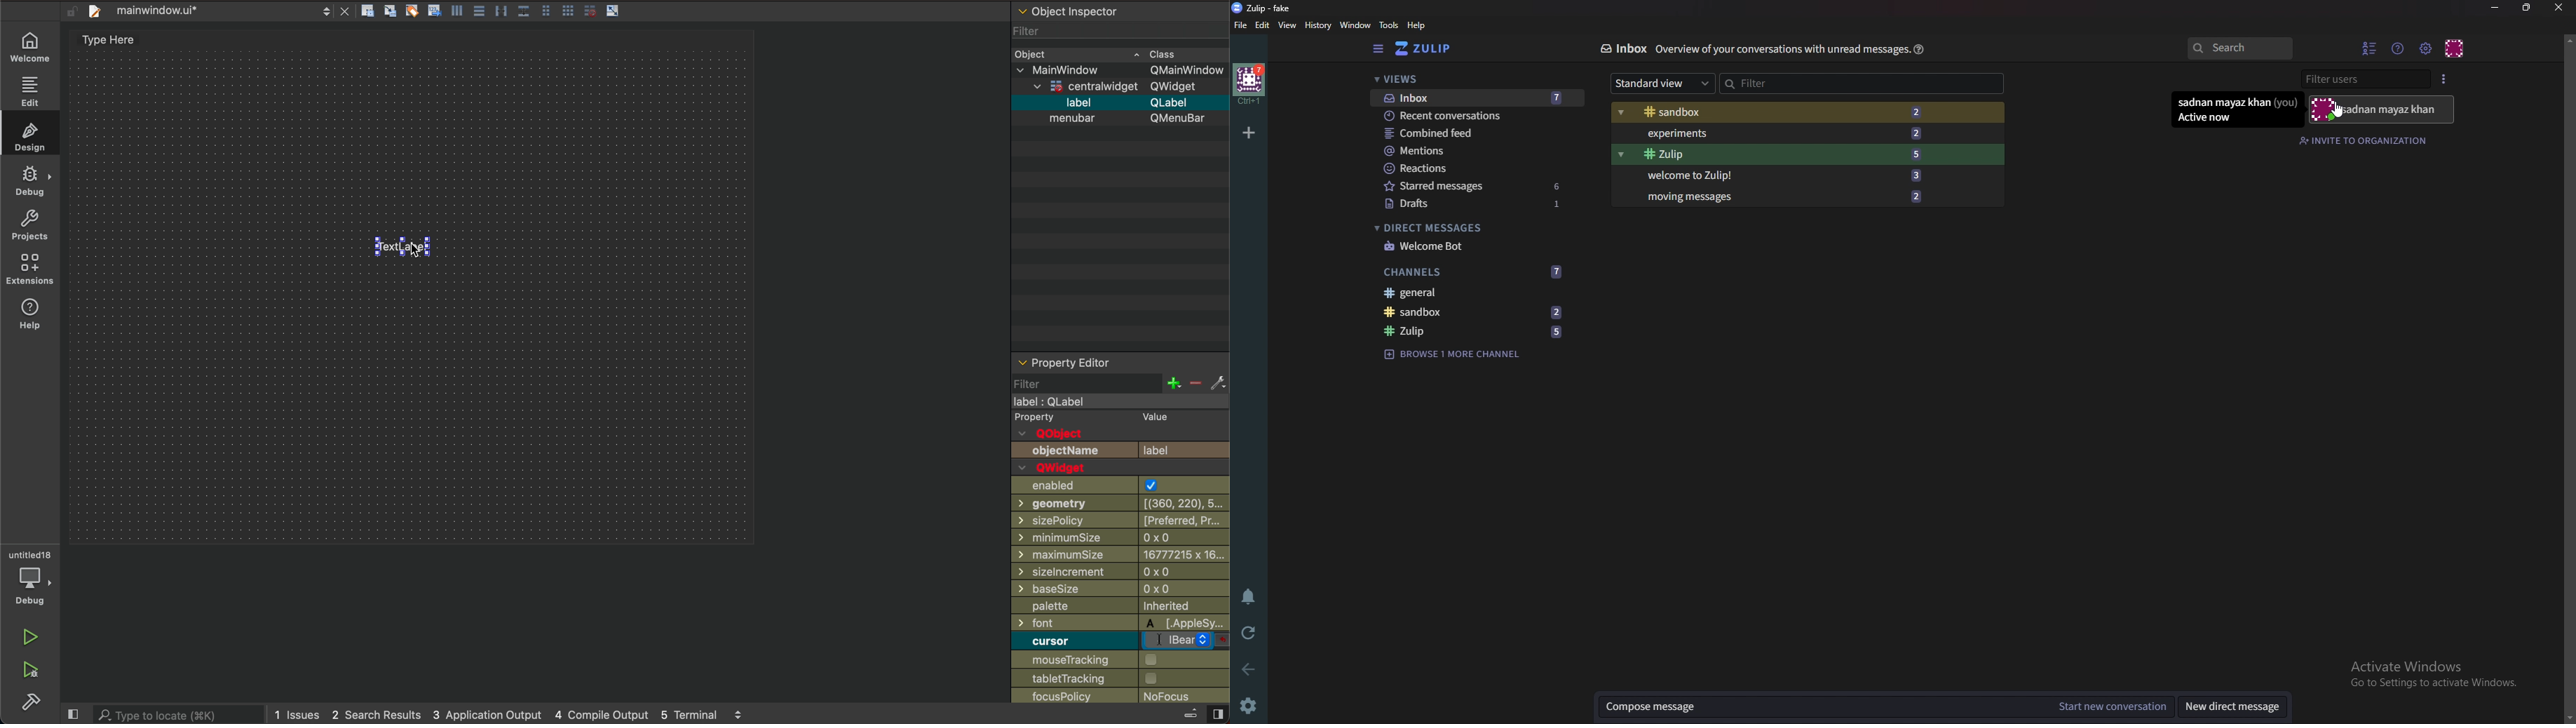 The width and height of the screenshot is (2576, 728). Describe the element at coordinates (1475, 293) in the screenshot. I see `General` at that location.